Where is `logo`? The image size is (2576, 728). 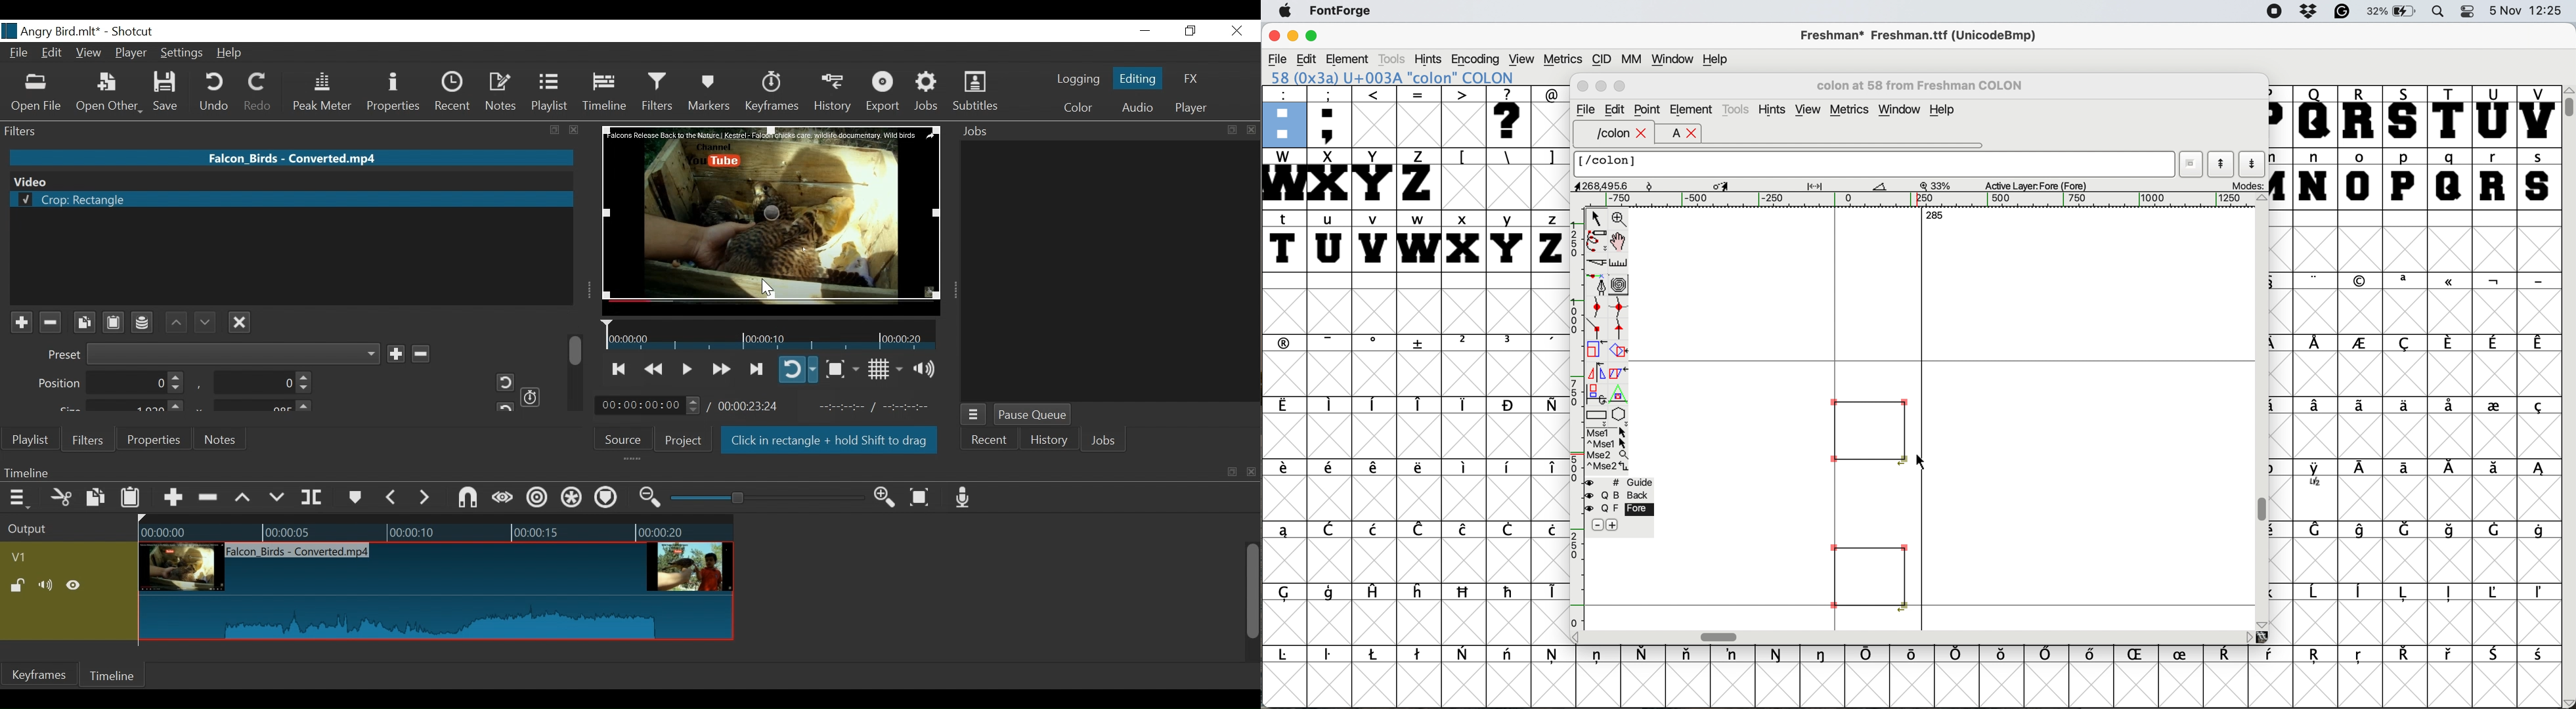 logo is located at coordinates (9, 31).